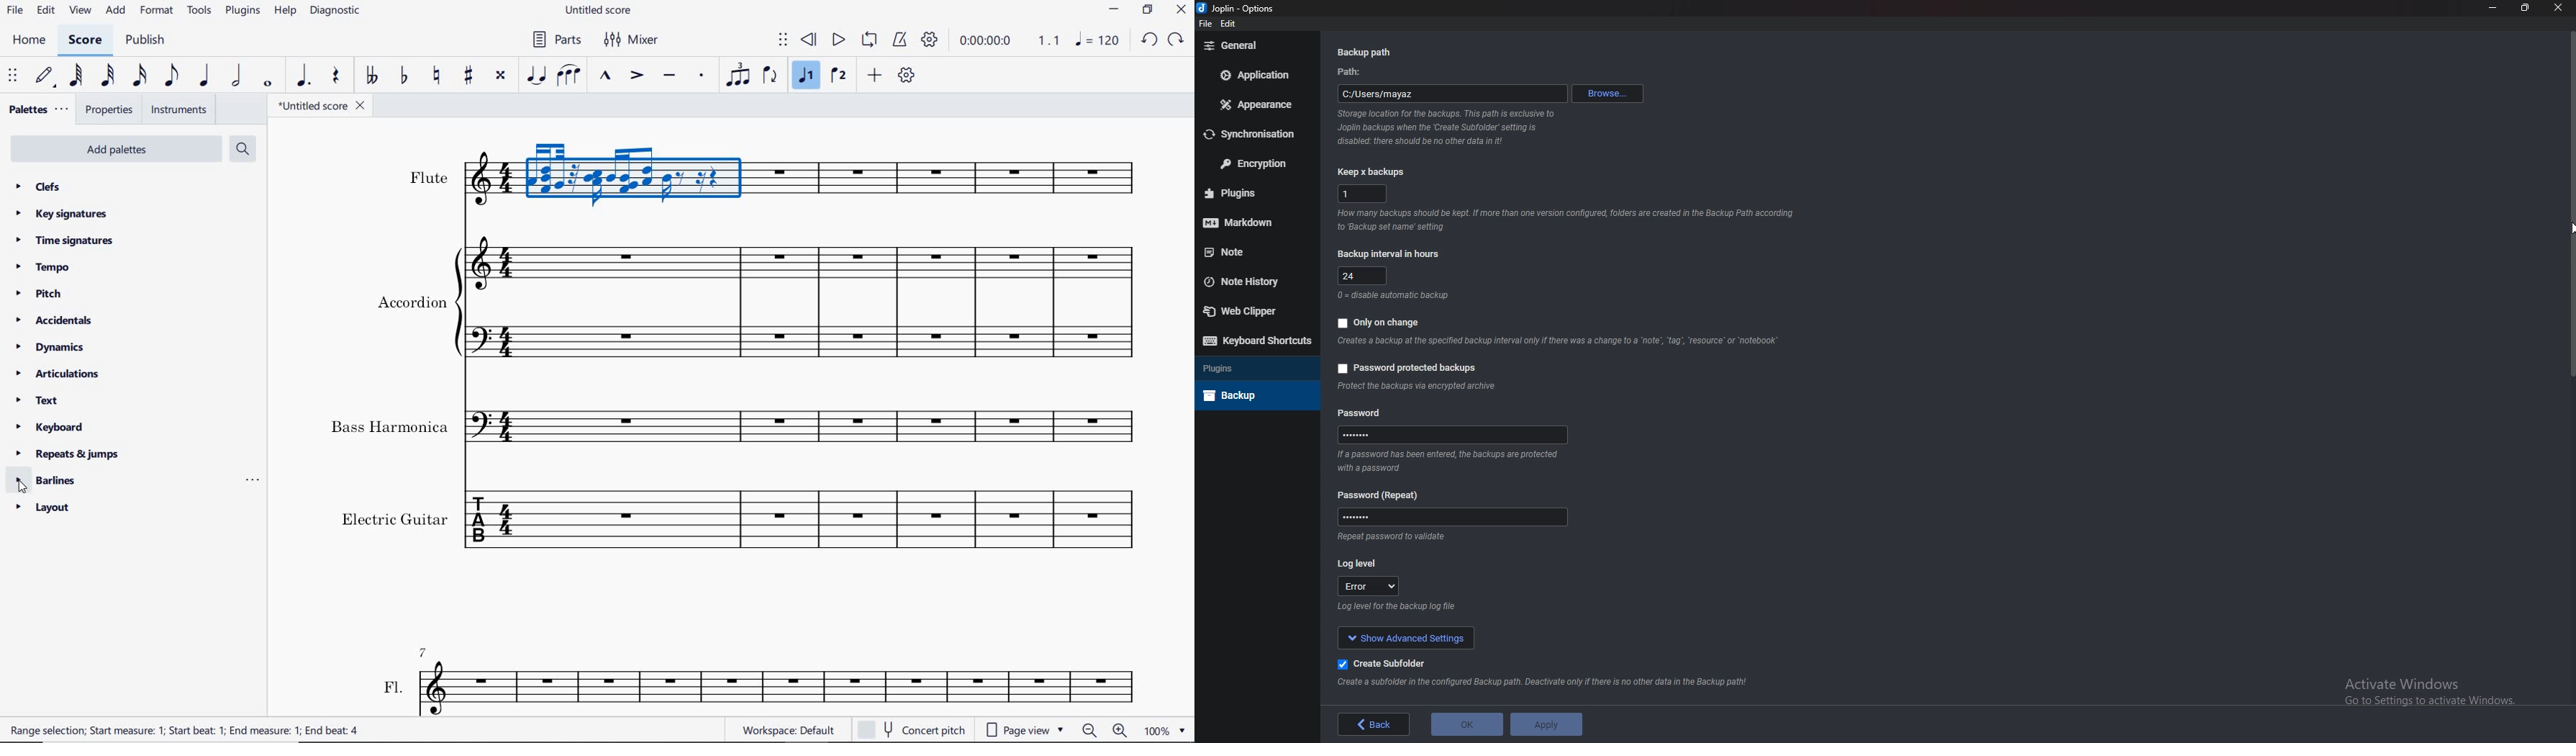  Describe the element at coordinates (1253, 282) in the screenshot. I see `Note history` at that location.